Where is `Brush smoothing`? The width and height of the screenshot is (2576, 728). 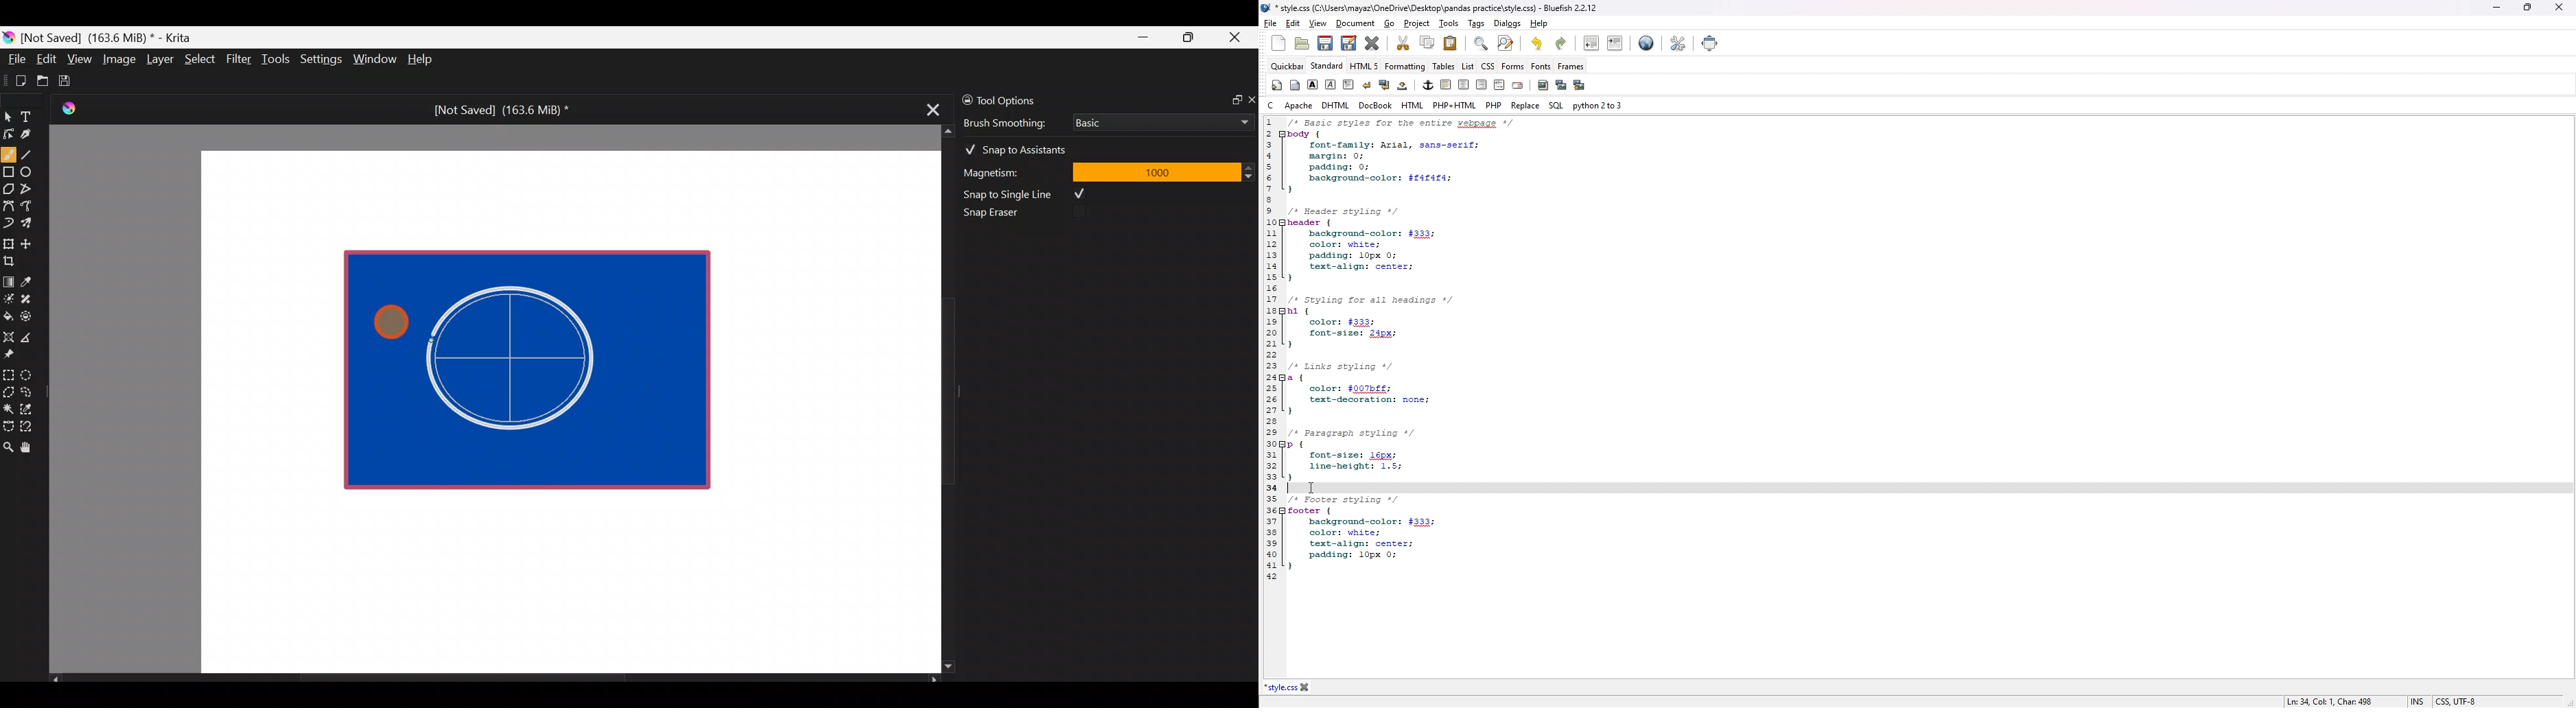 Brush smoothing is located at coordinates (1014, 122).